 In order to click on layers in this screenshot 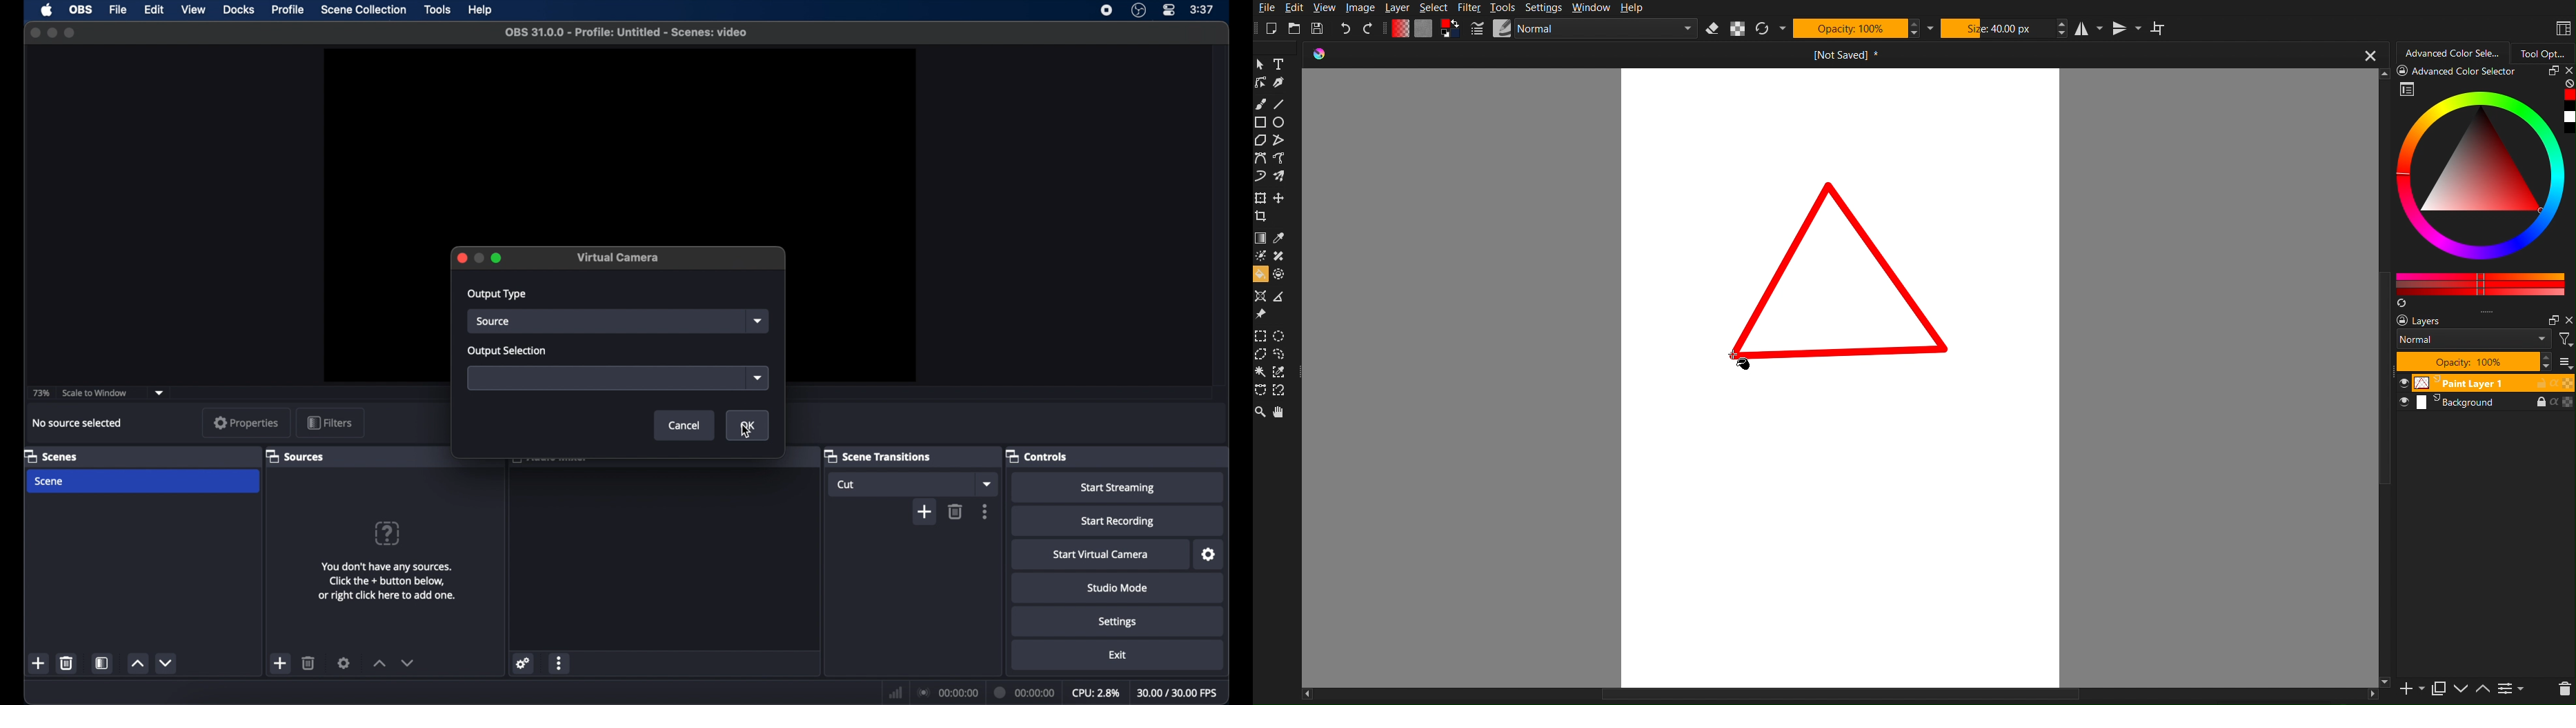, I will do `click(2435, 321)`.